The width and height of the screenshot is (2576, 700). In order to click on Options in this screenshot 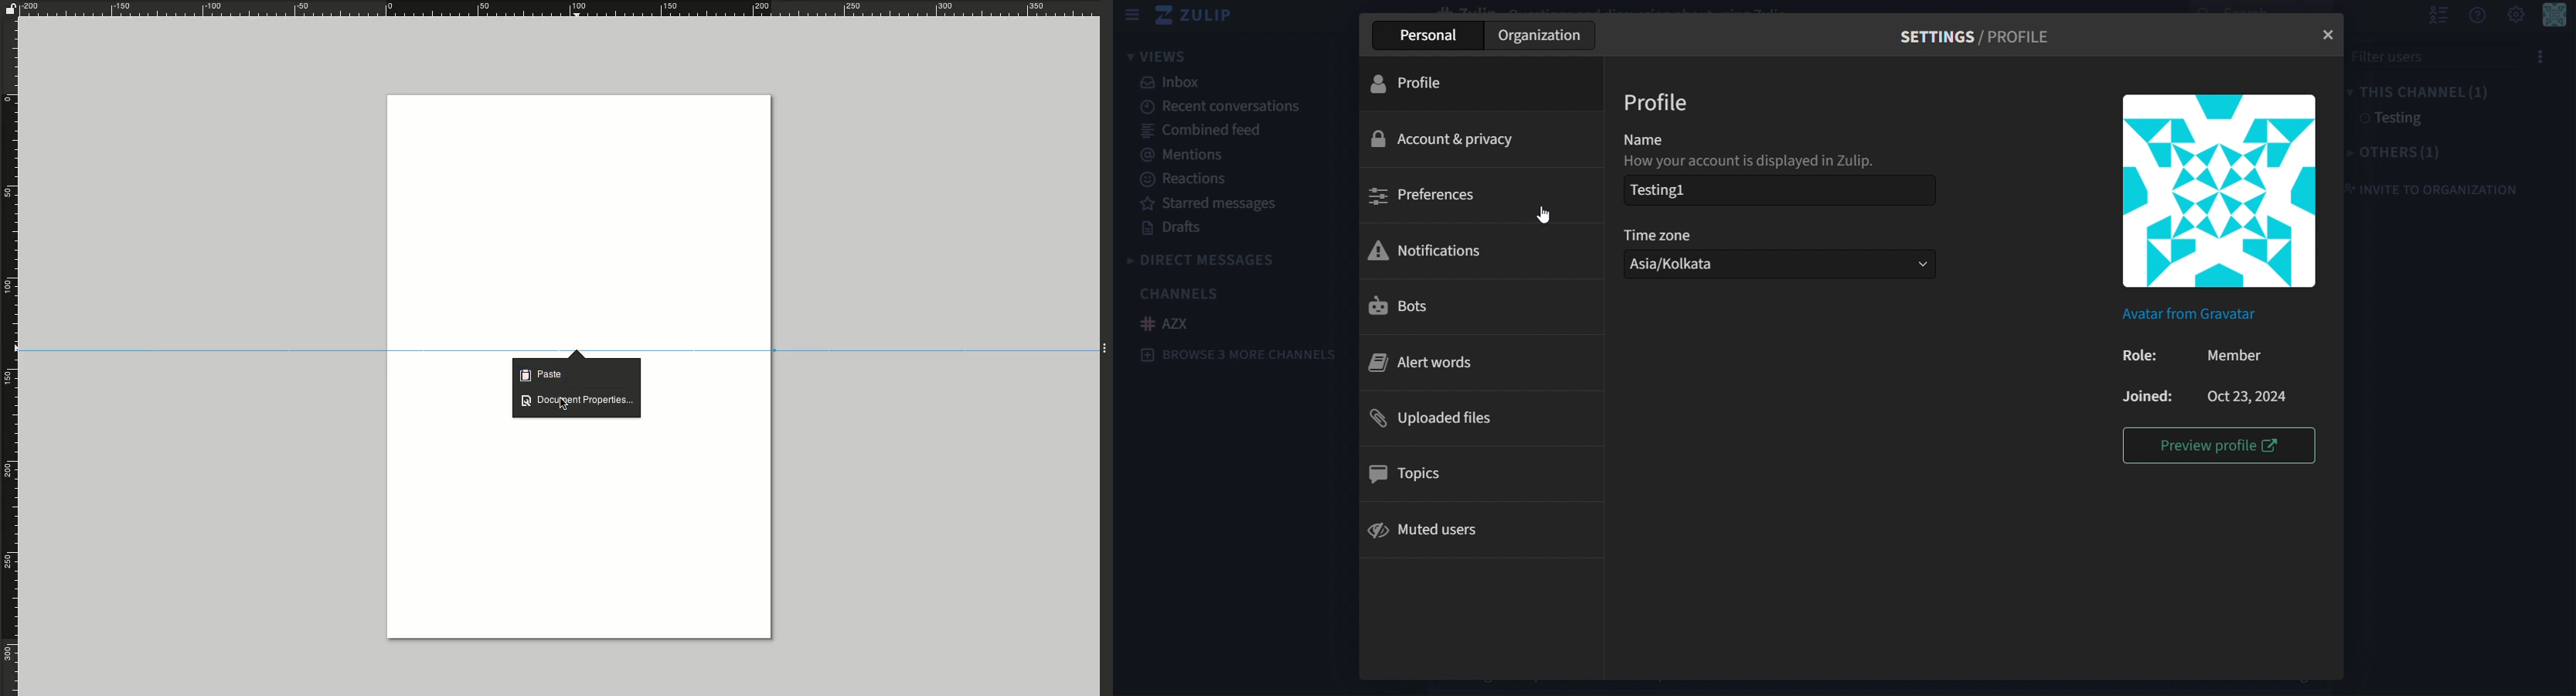, I will do `click(2541, 57)`.